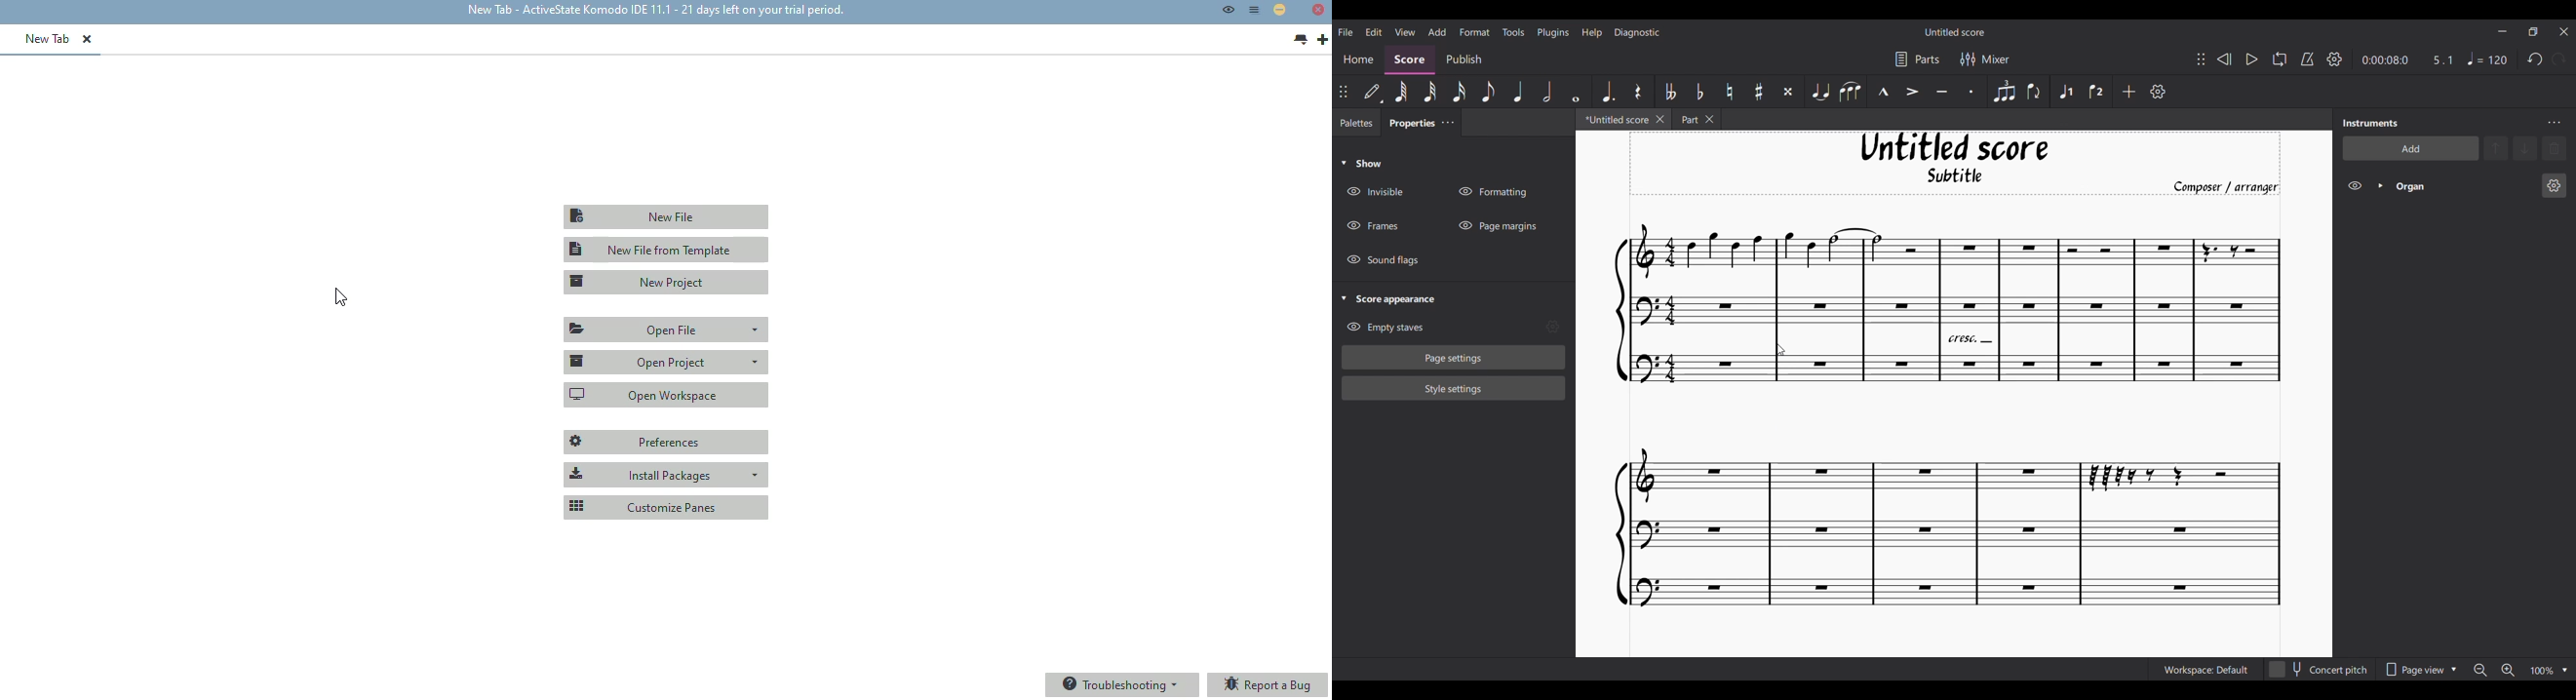 This screenshot has height=700, width=2576. I want to click on Rest, so click(1638, 91).